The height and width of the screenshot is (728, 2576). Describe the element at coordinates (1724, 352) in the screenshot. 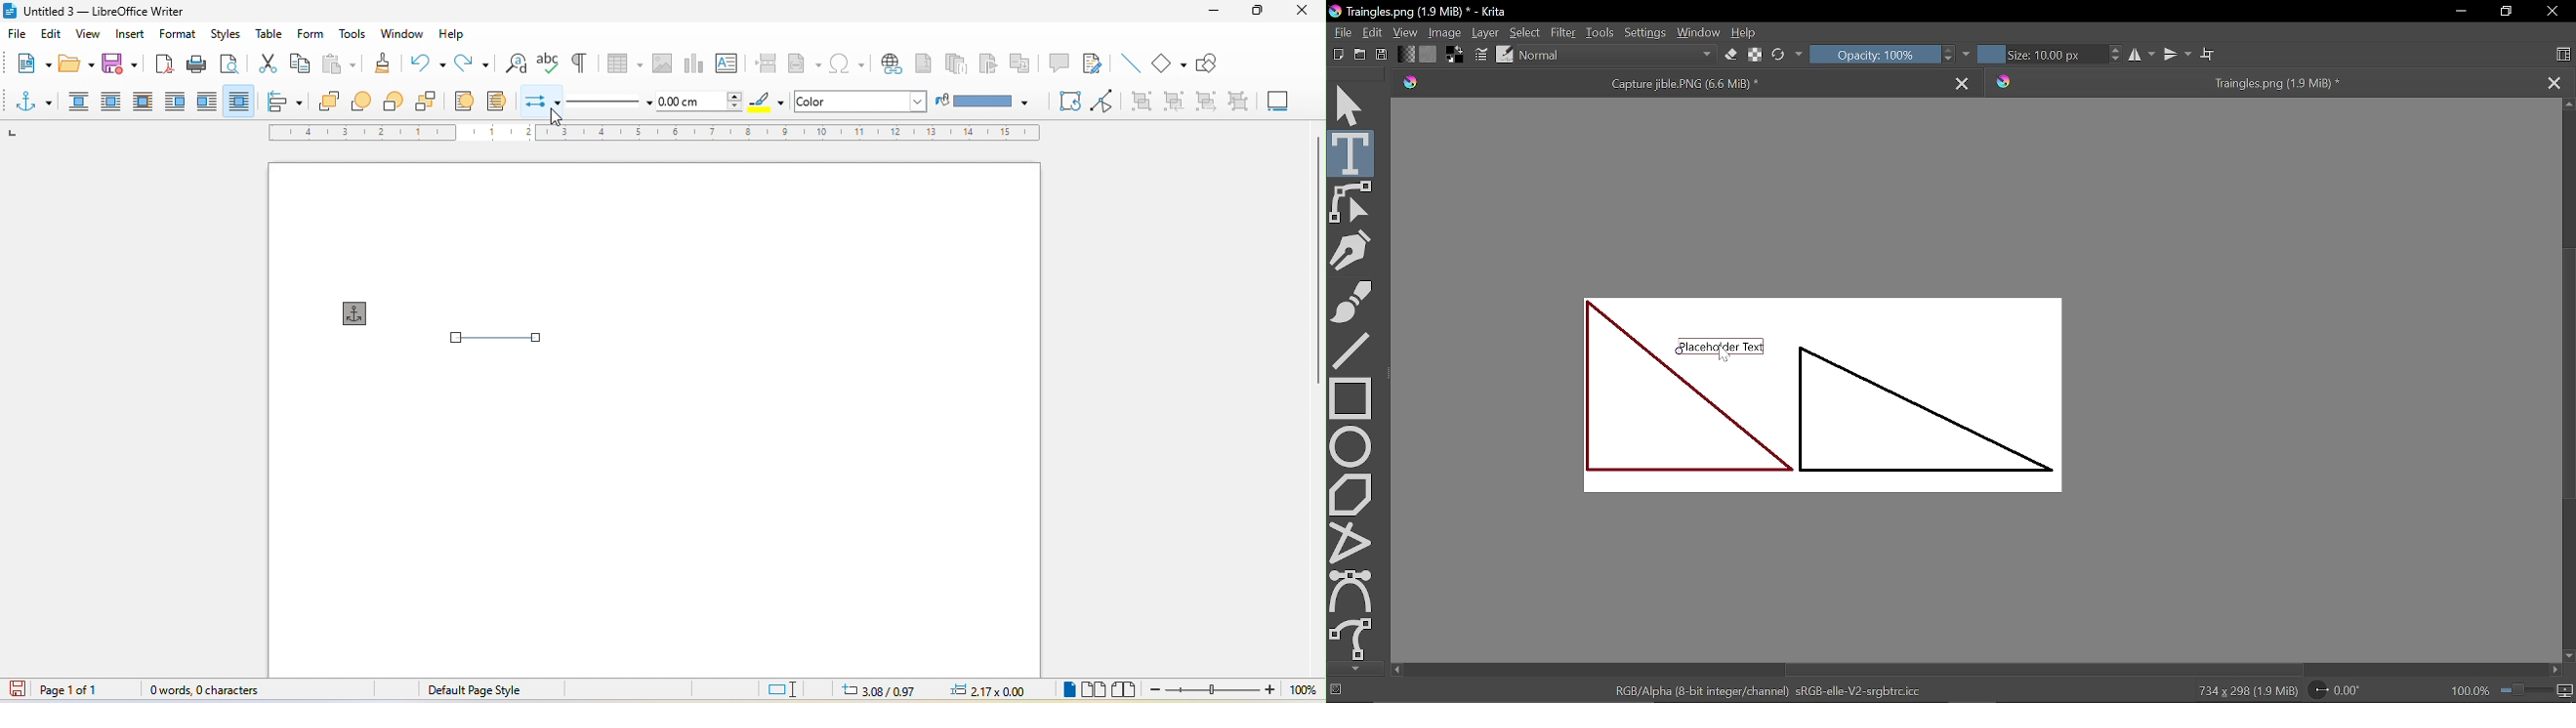

I see `cursor` at that location.